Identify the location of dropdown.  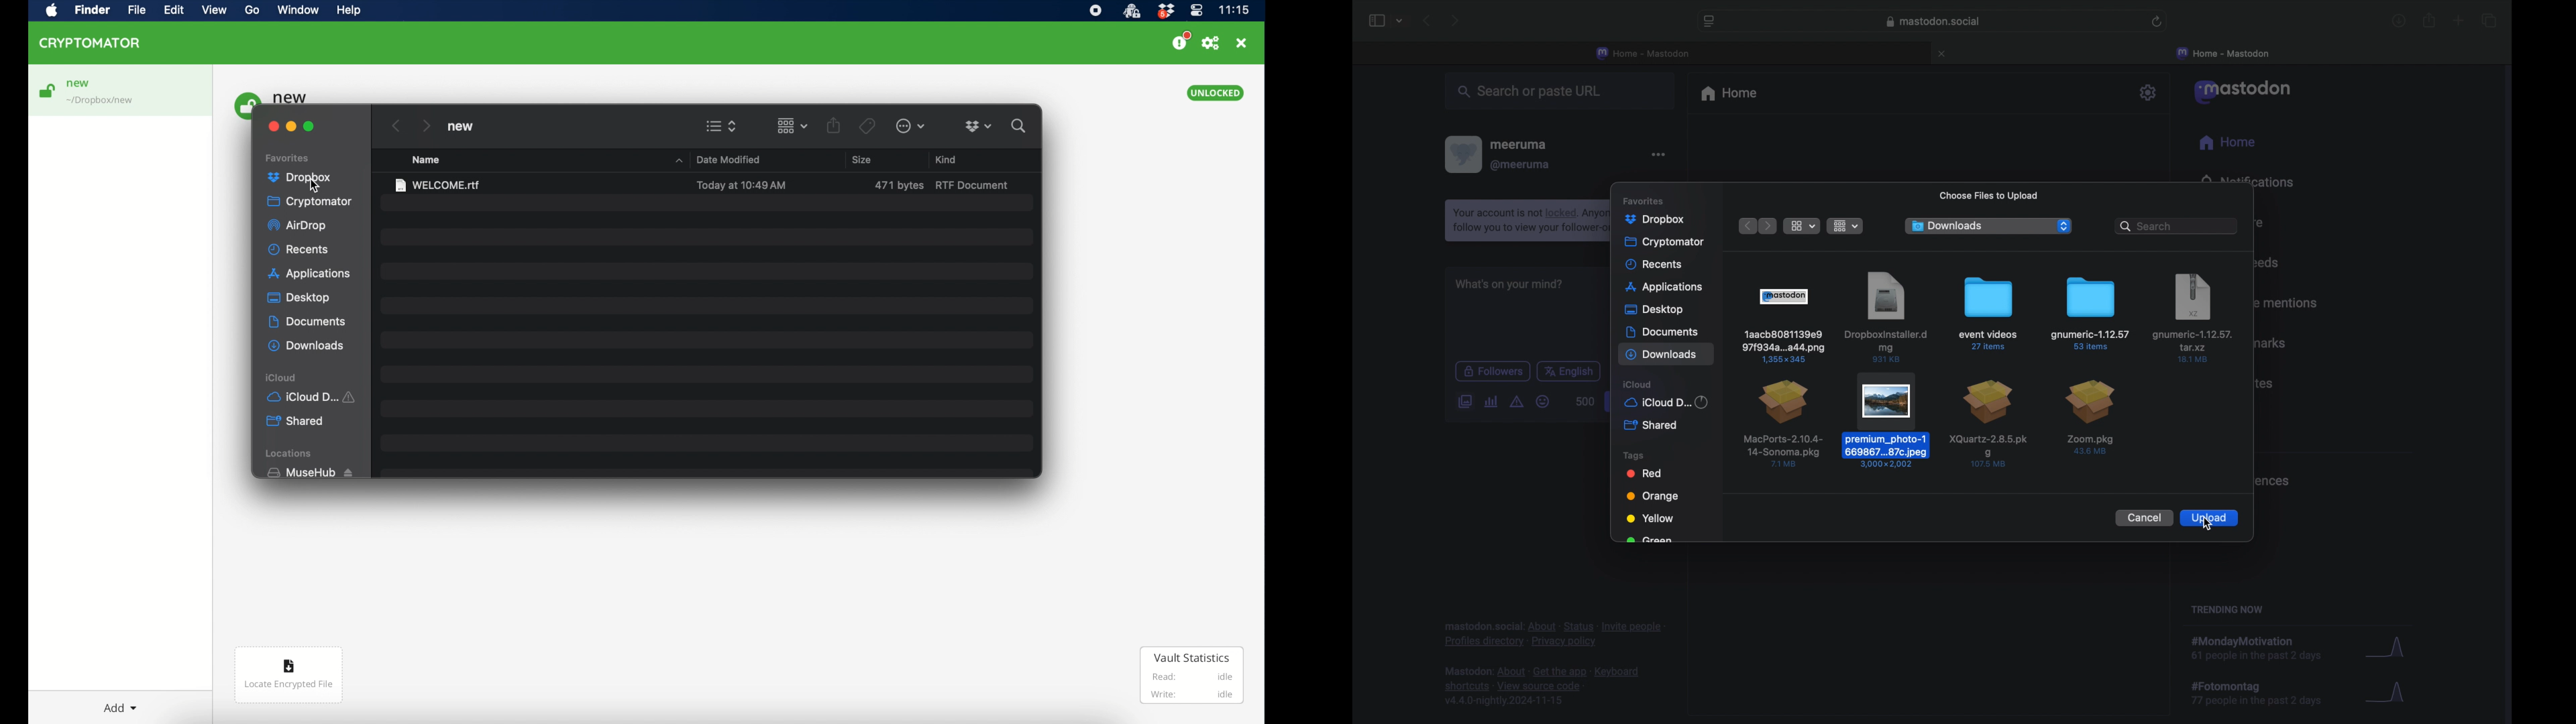
(2062, 225).